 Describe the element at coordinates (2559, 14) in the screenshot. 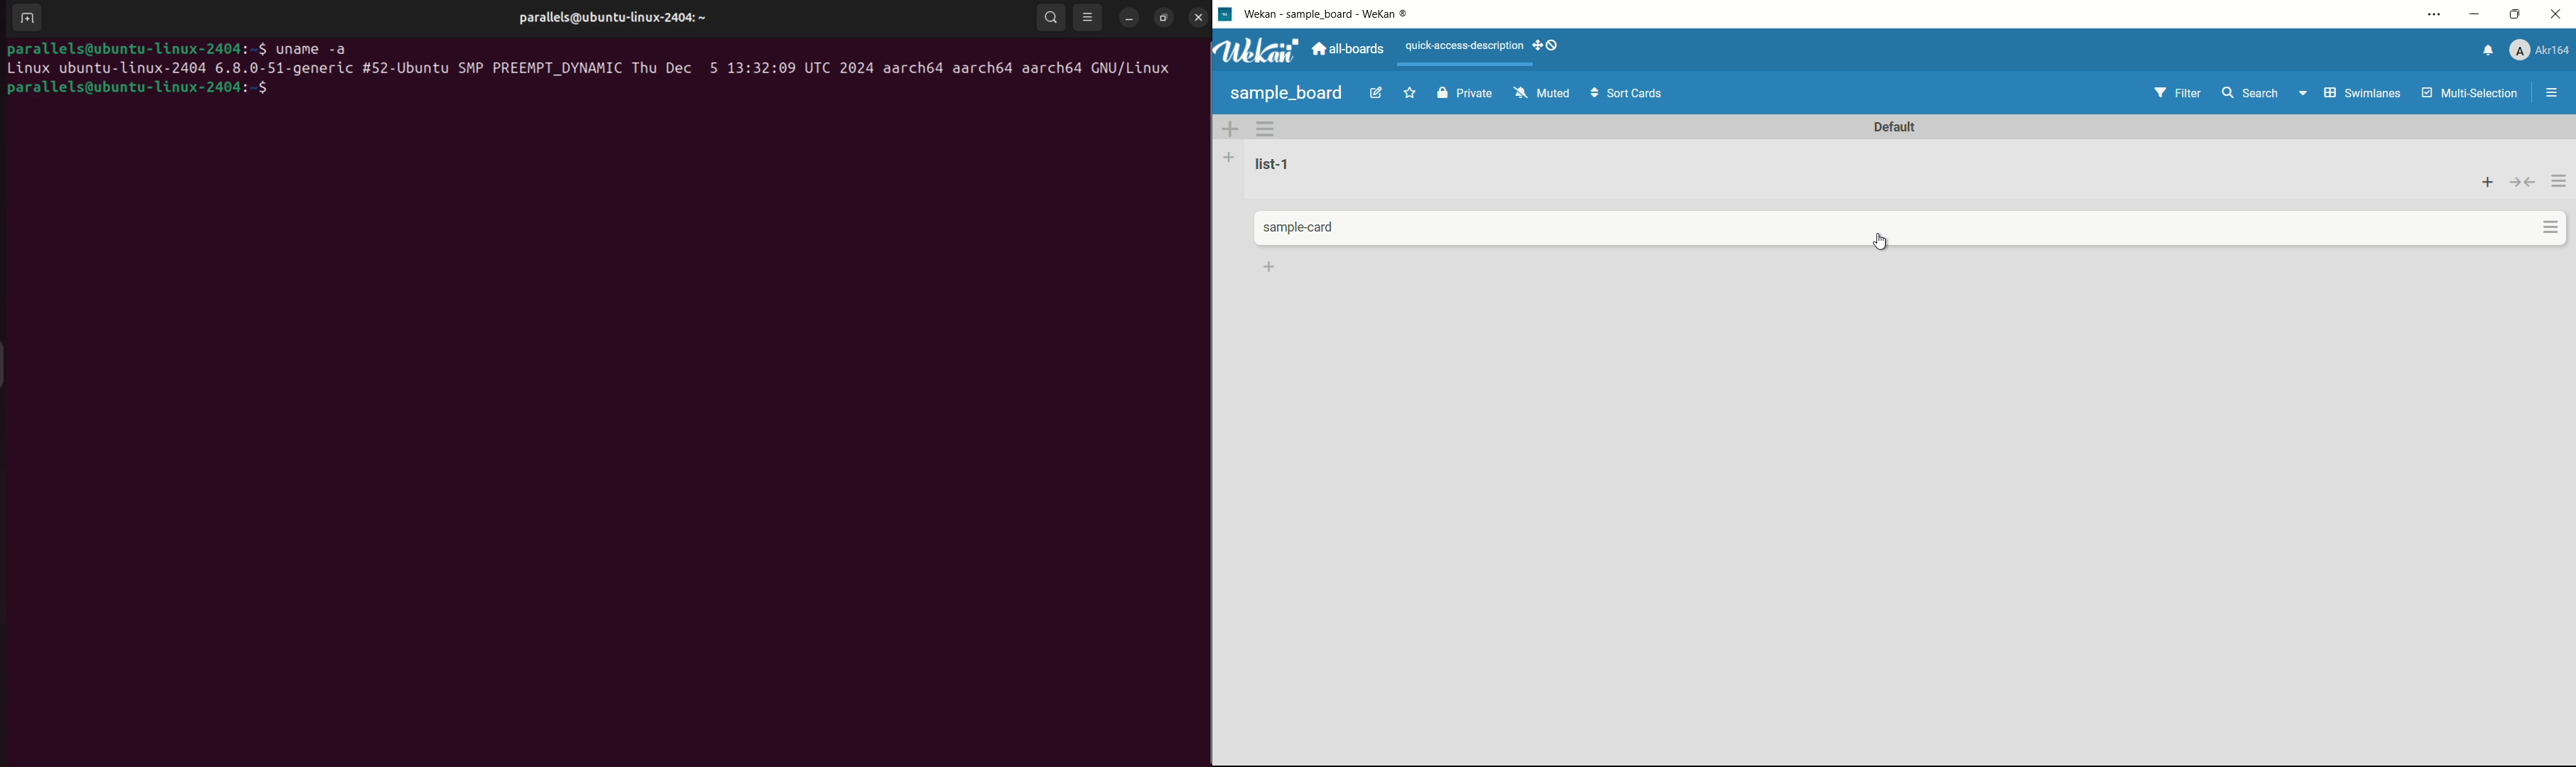

I see `close app` at that location.